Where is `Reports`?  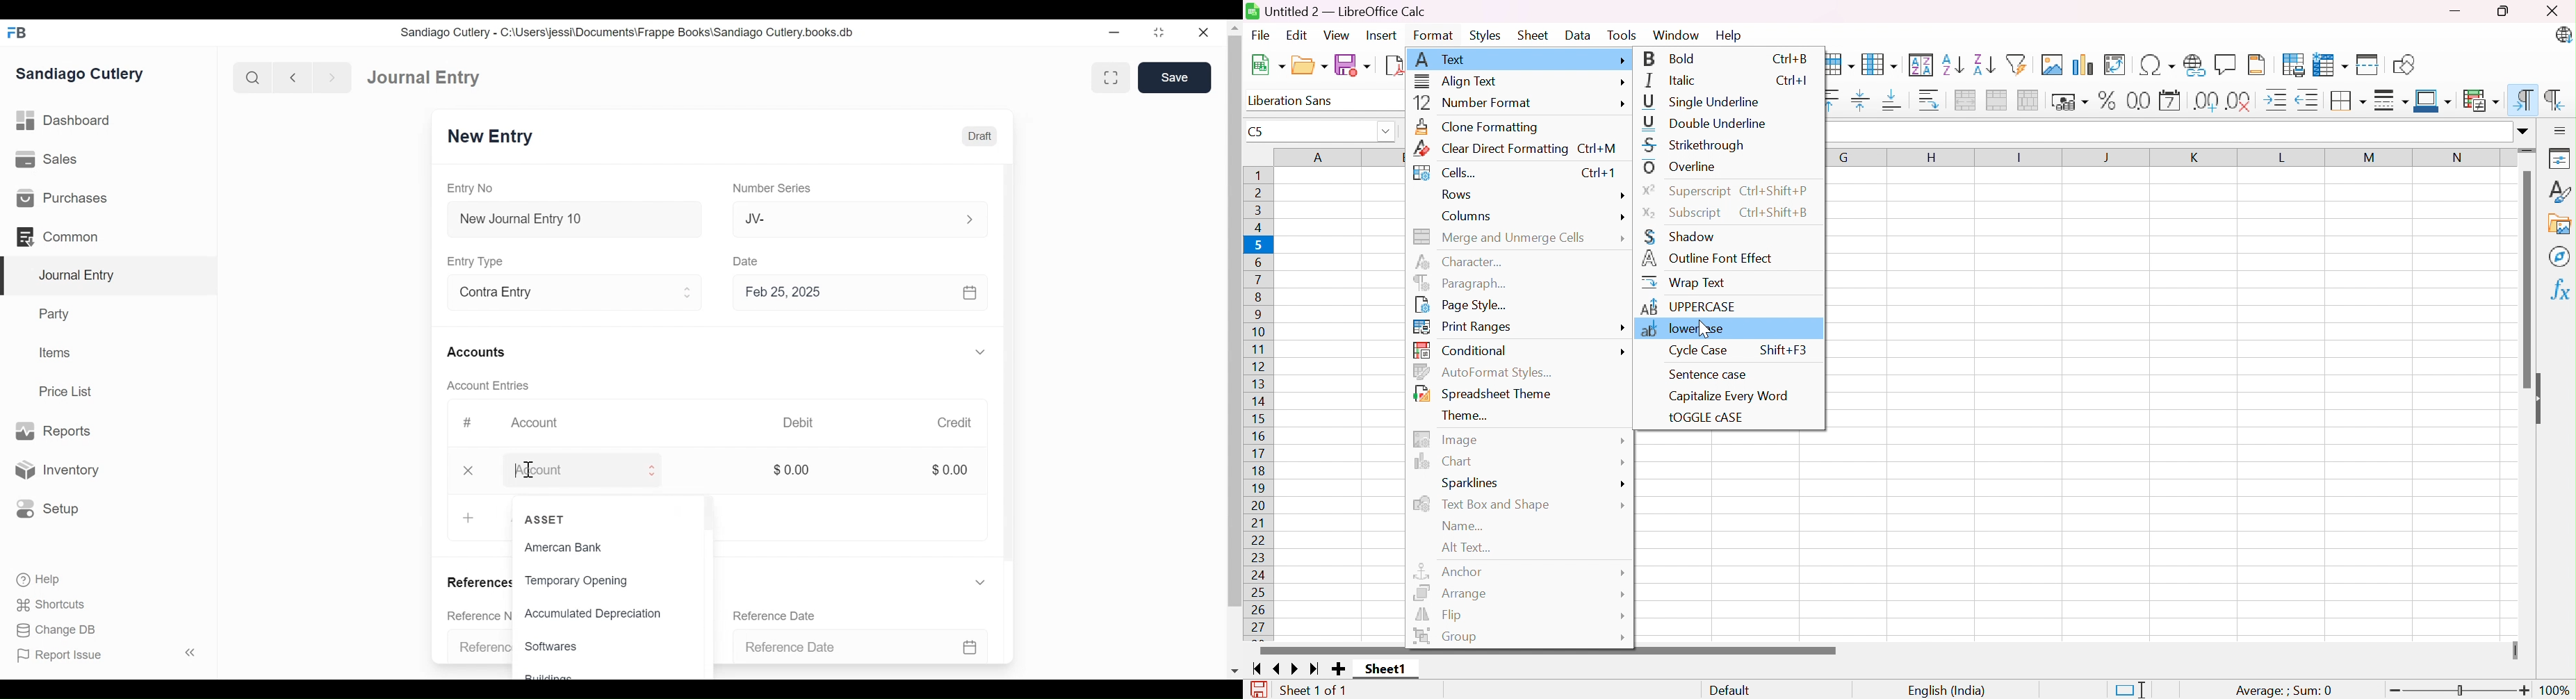 Reports is located at coordinates (52, 430).